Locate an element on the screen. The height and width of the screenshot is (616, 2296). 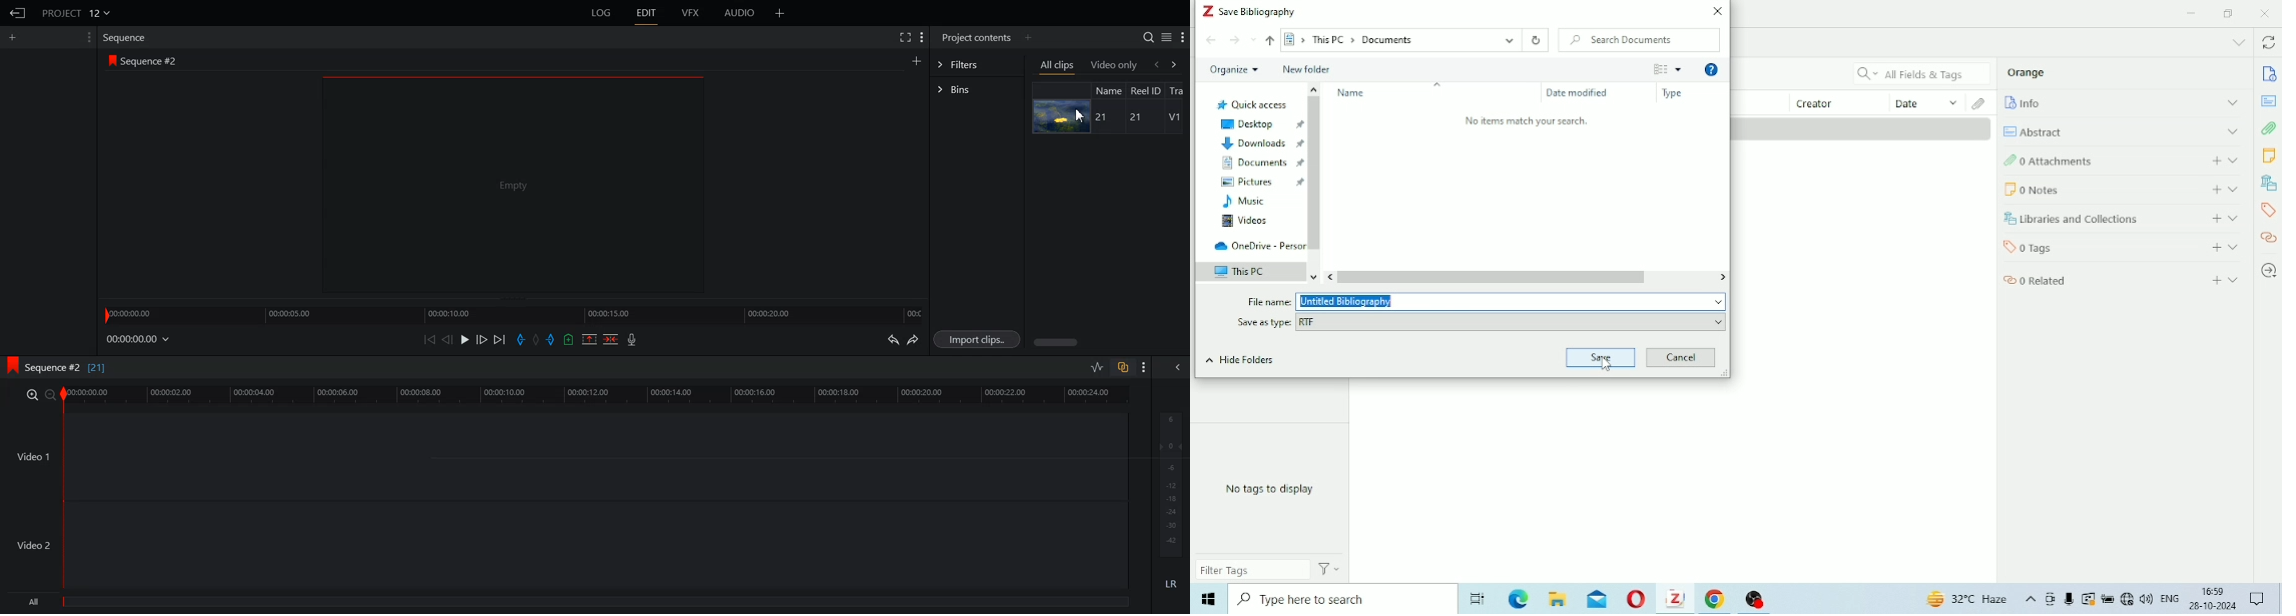
More Options is located at coordinates (1679, 69).